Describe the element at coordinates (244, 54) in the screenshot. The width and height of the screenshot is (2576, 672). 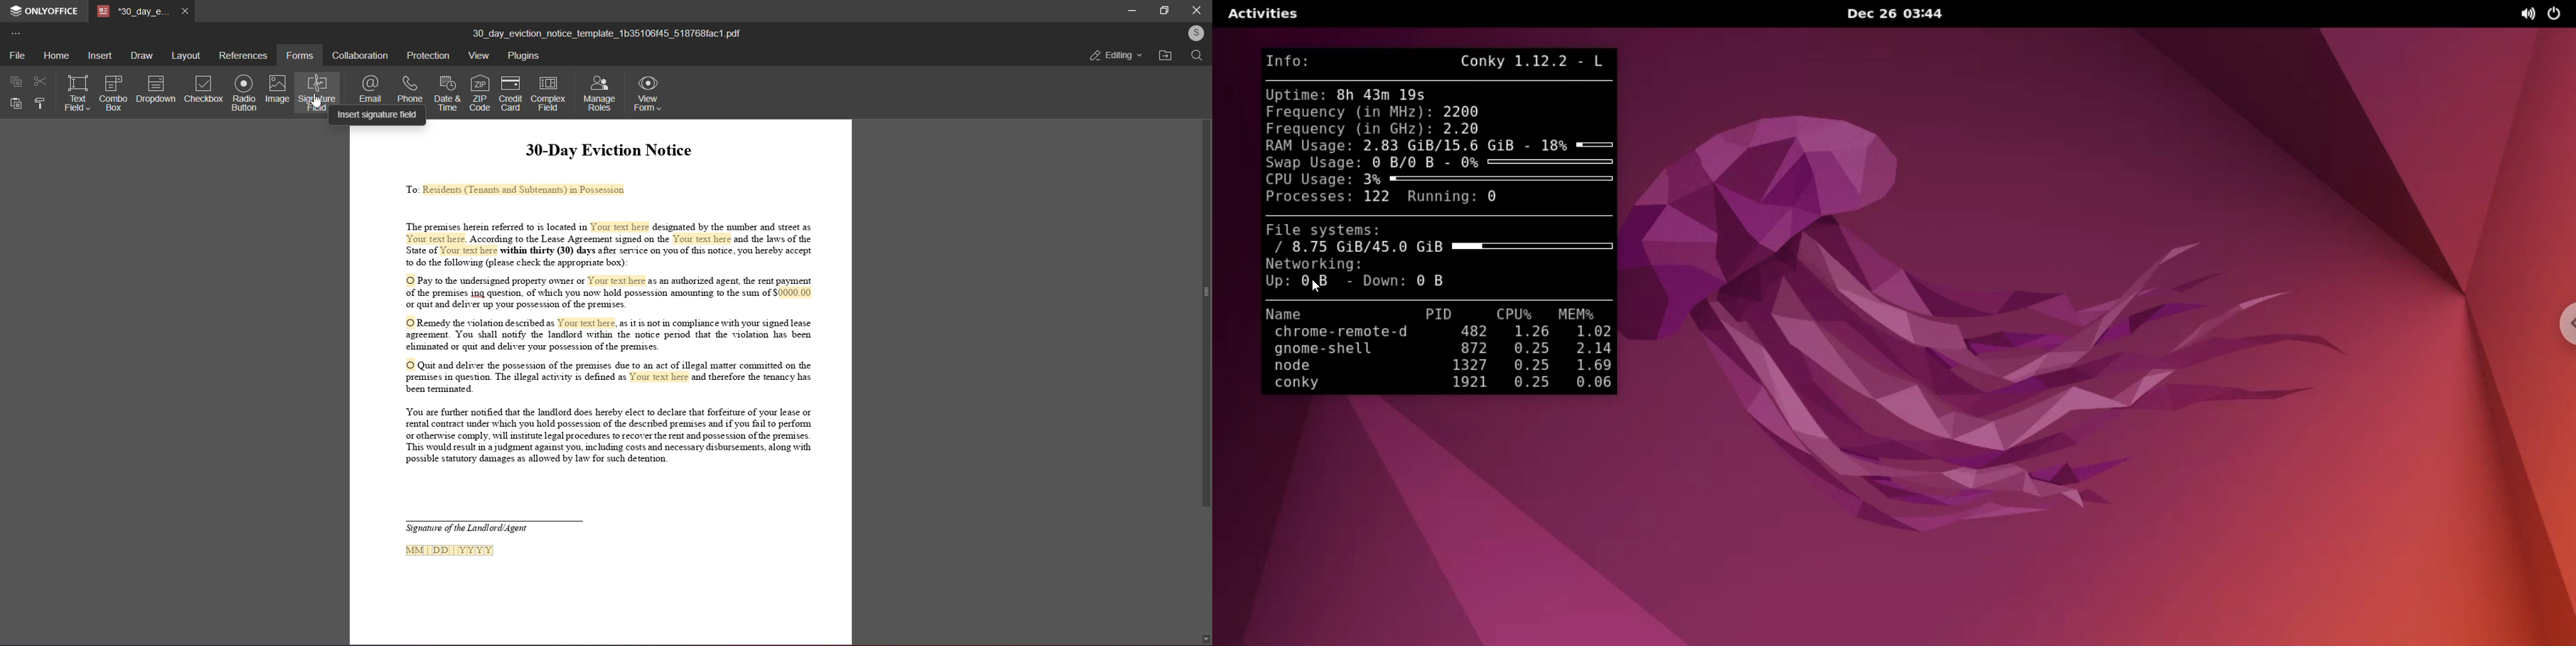
I see `references` at that location.